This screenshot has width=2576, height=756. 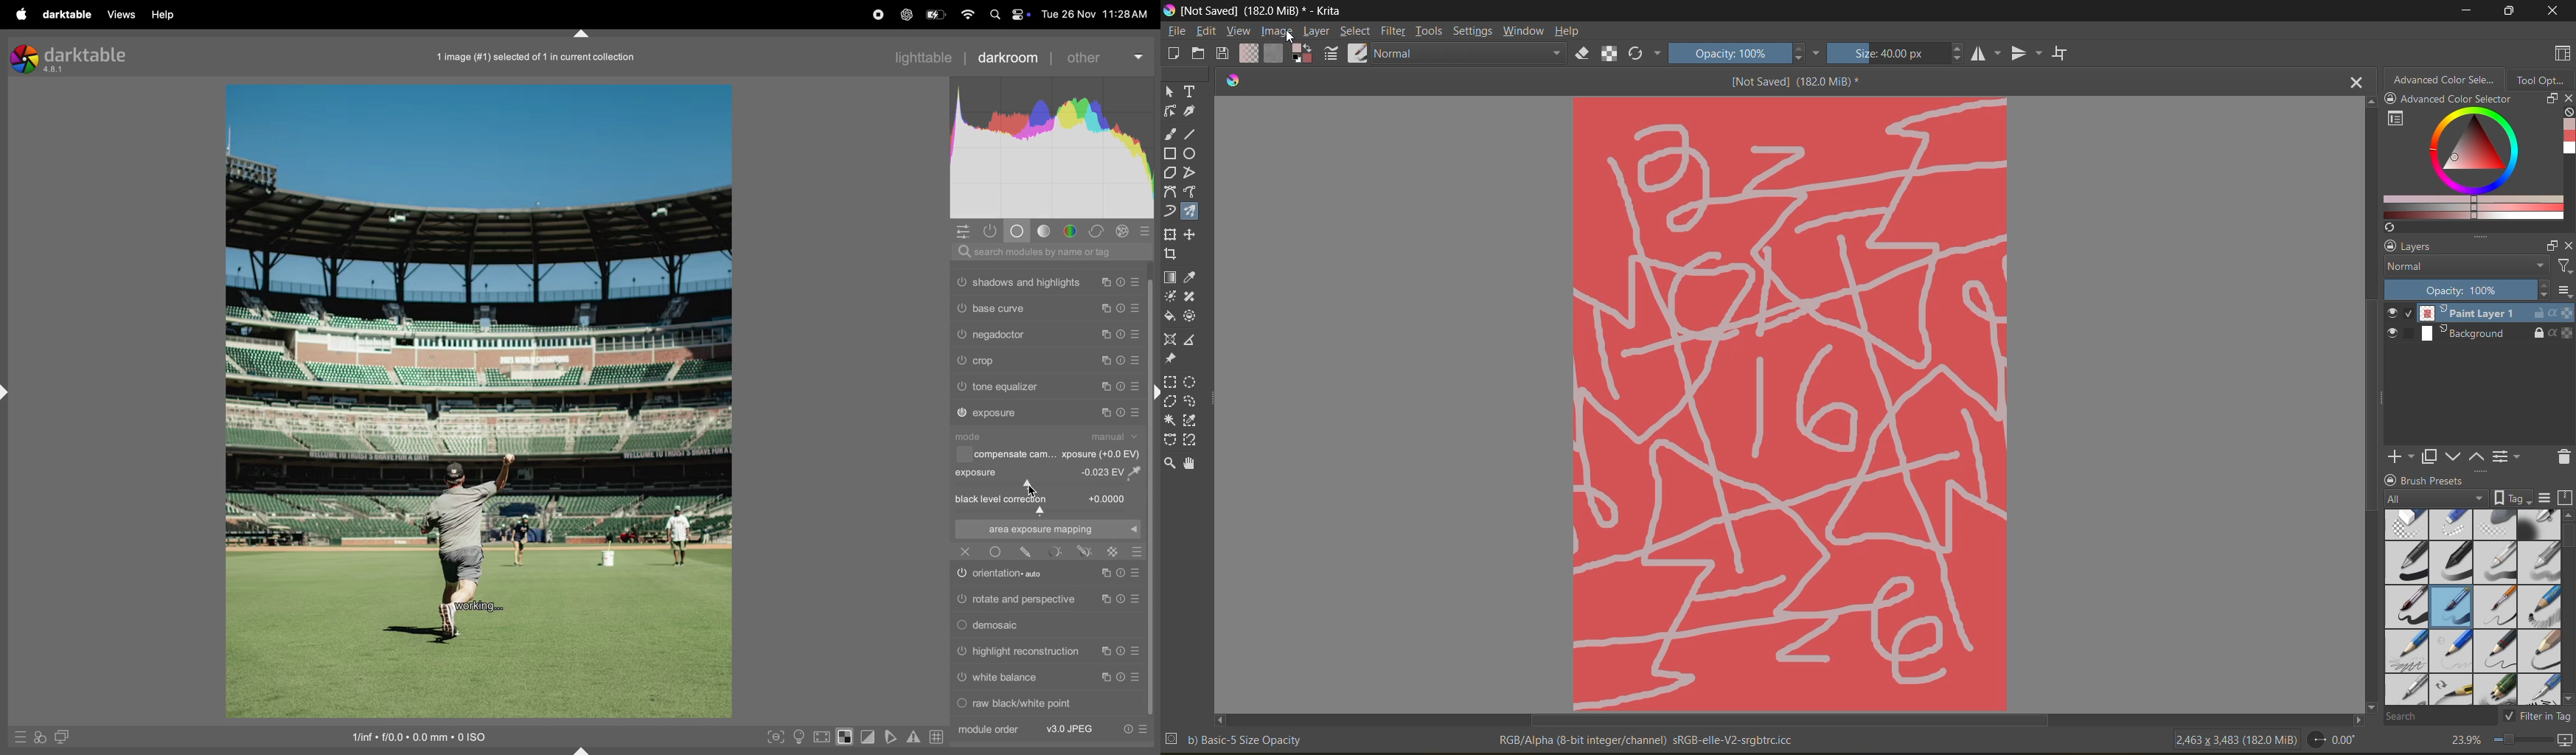 What do you see at coordinates (1072, 231) in the screenshot?
I see `color` at bounding box center [1072, 231].